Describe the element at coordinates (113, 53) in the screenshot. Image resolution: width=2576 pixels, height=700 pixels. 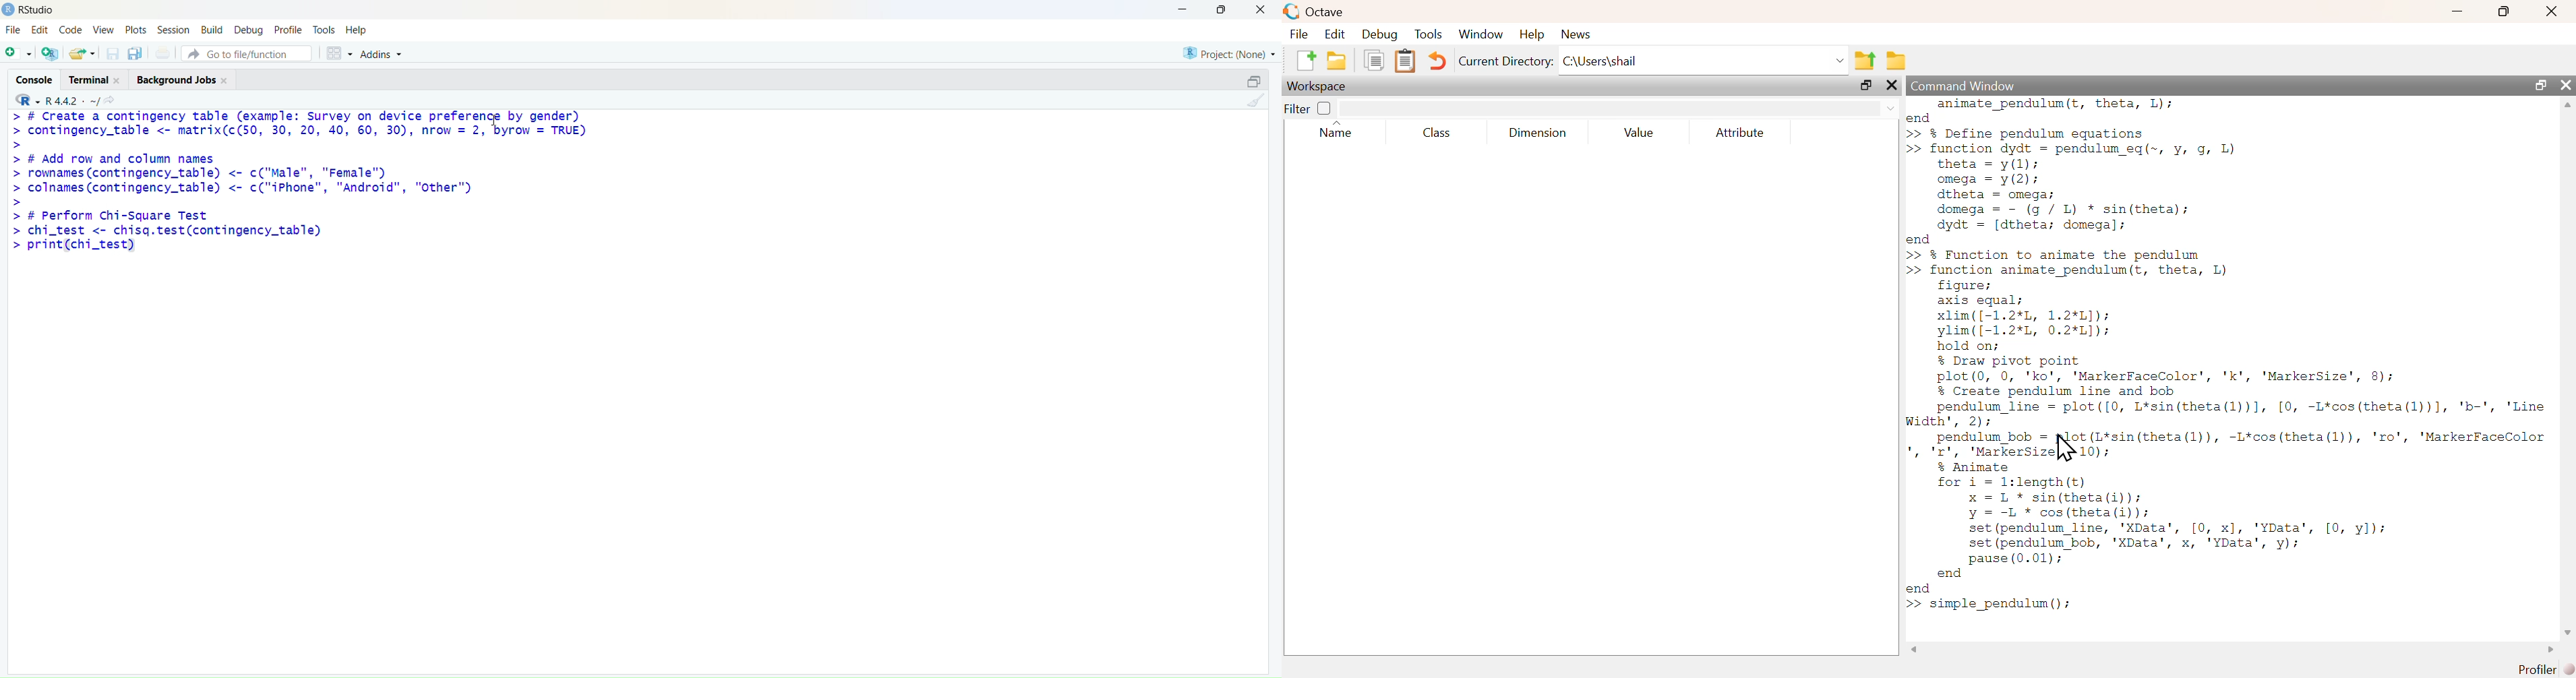
I see `save` at that location.